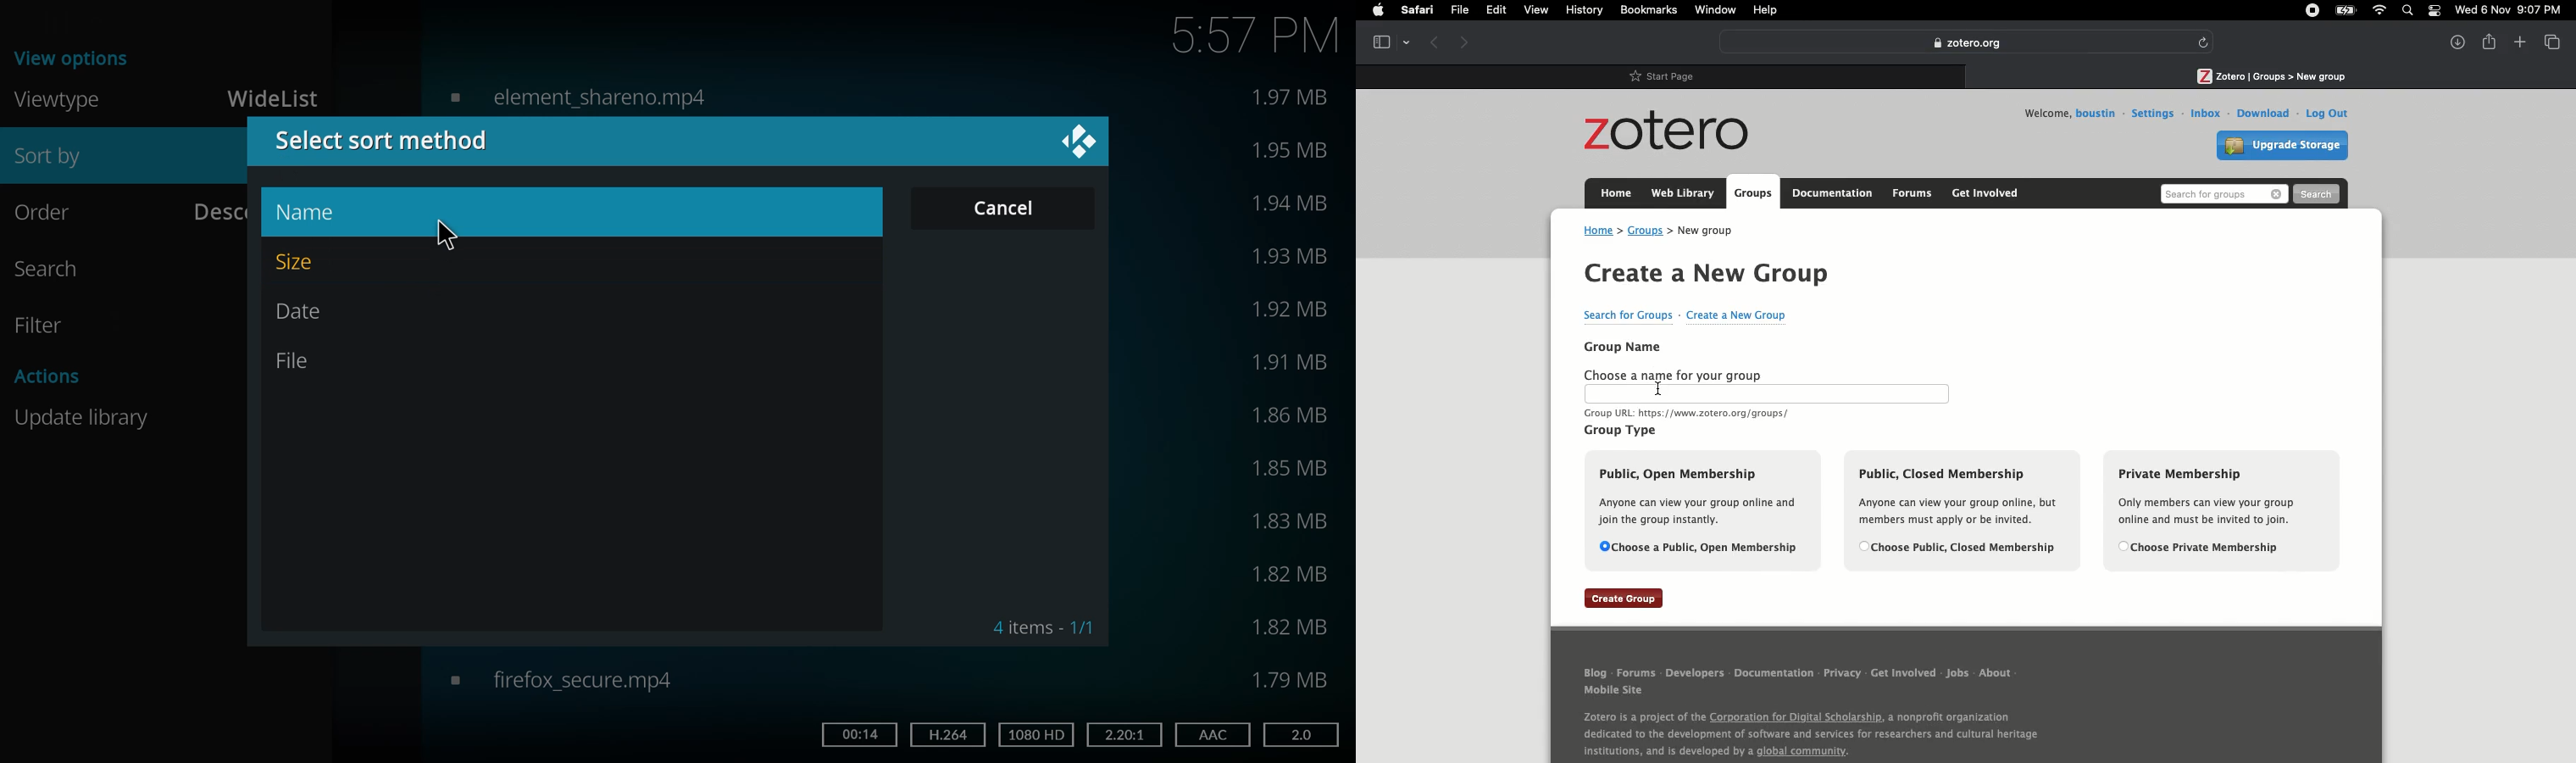 This screenshot has width=2576, height=784. What do you see at coordinates (1294, 97) in the screenshot?
I see `size` at bounding box center [1294, 97].